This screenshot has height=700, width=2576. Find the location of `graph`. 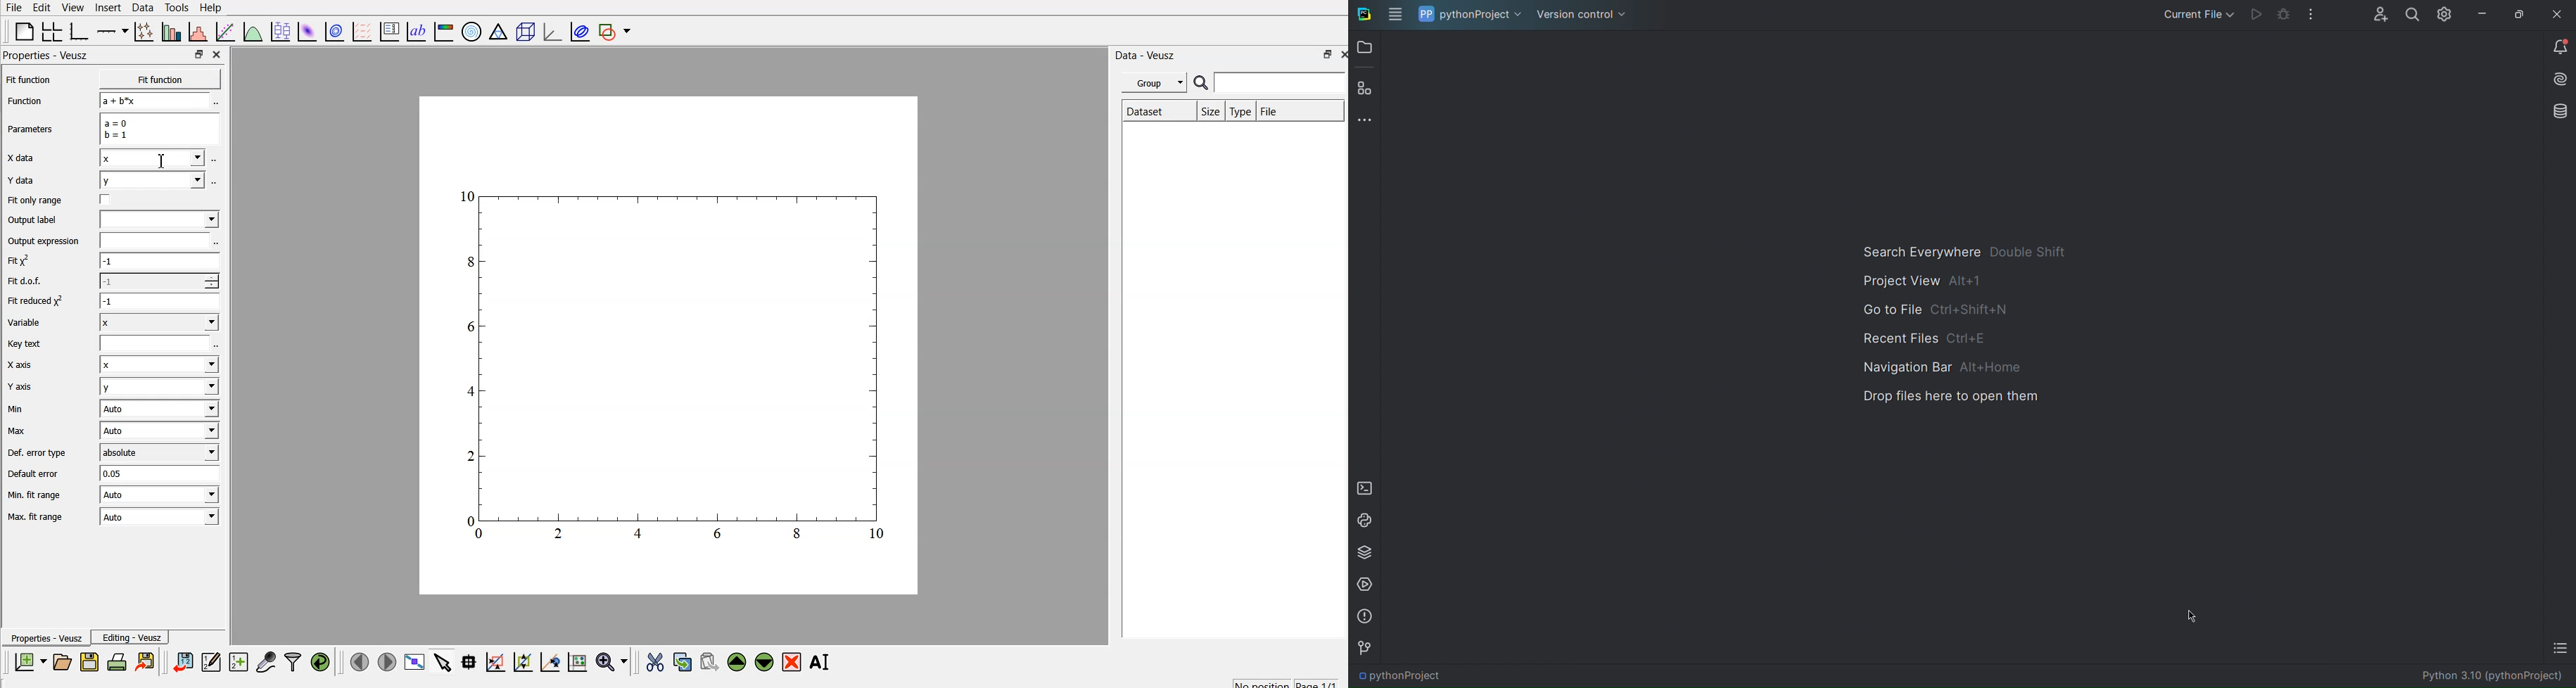

graph is located at coordinates (673, 367).